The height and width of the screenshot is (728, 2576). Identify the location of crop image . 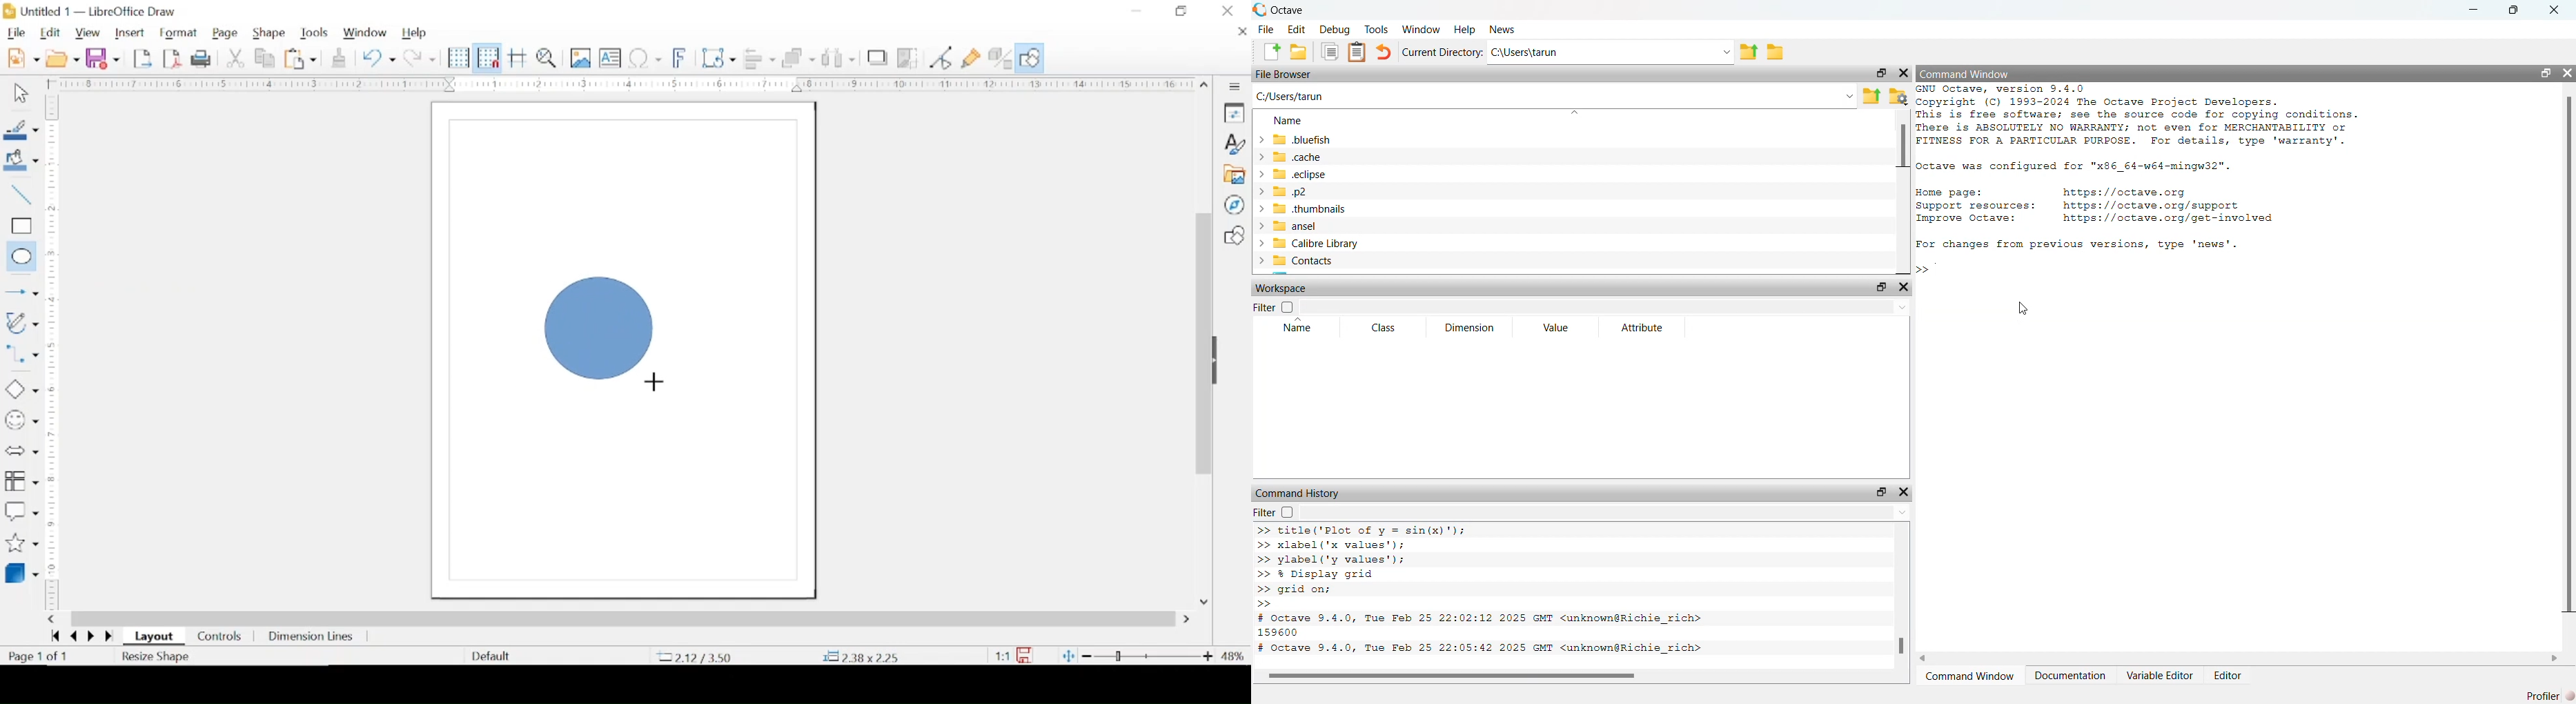
(907, 58).